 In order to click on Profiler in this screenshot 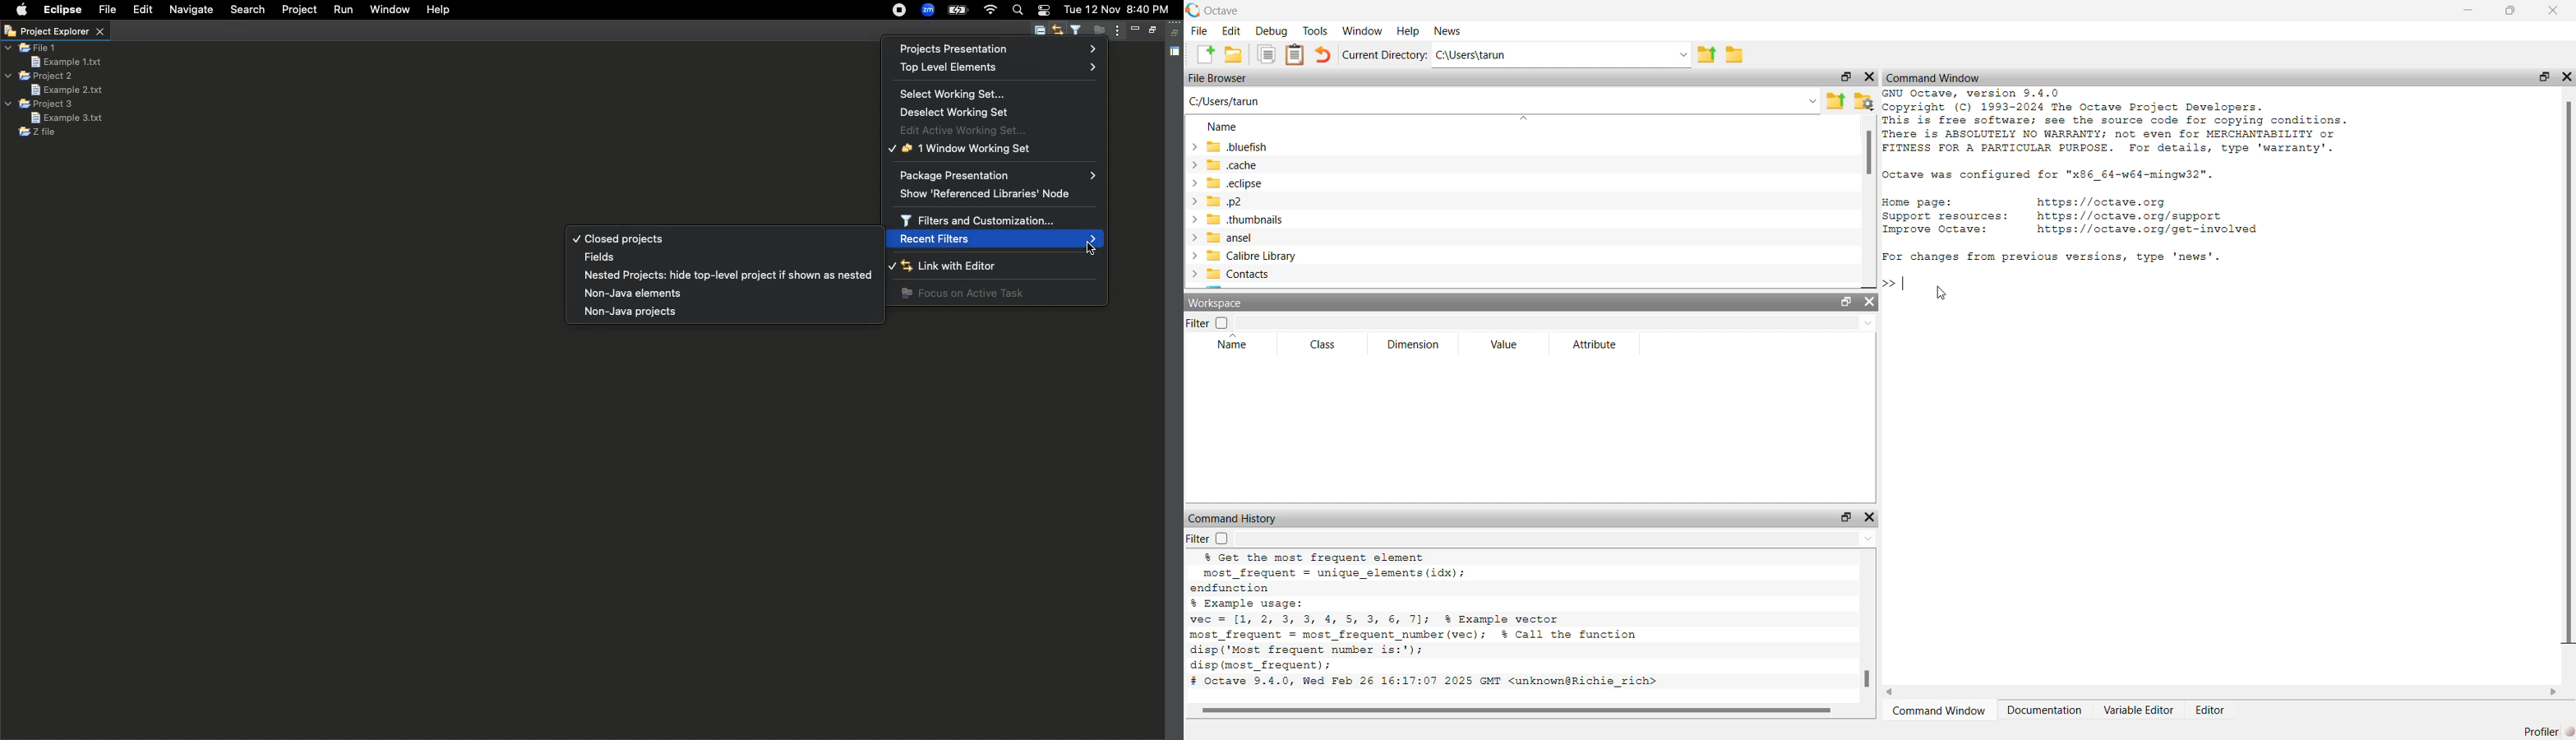, I will do `click(2541, 731)`.